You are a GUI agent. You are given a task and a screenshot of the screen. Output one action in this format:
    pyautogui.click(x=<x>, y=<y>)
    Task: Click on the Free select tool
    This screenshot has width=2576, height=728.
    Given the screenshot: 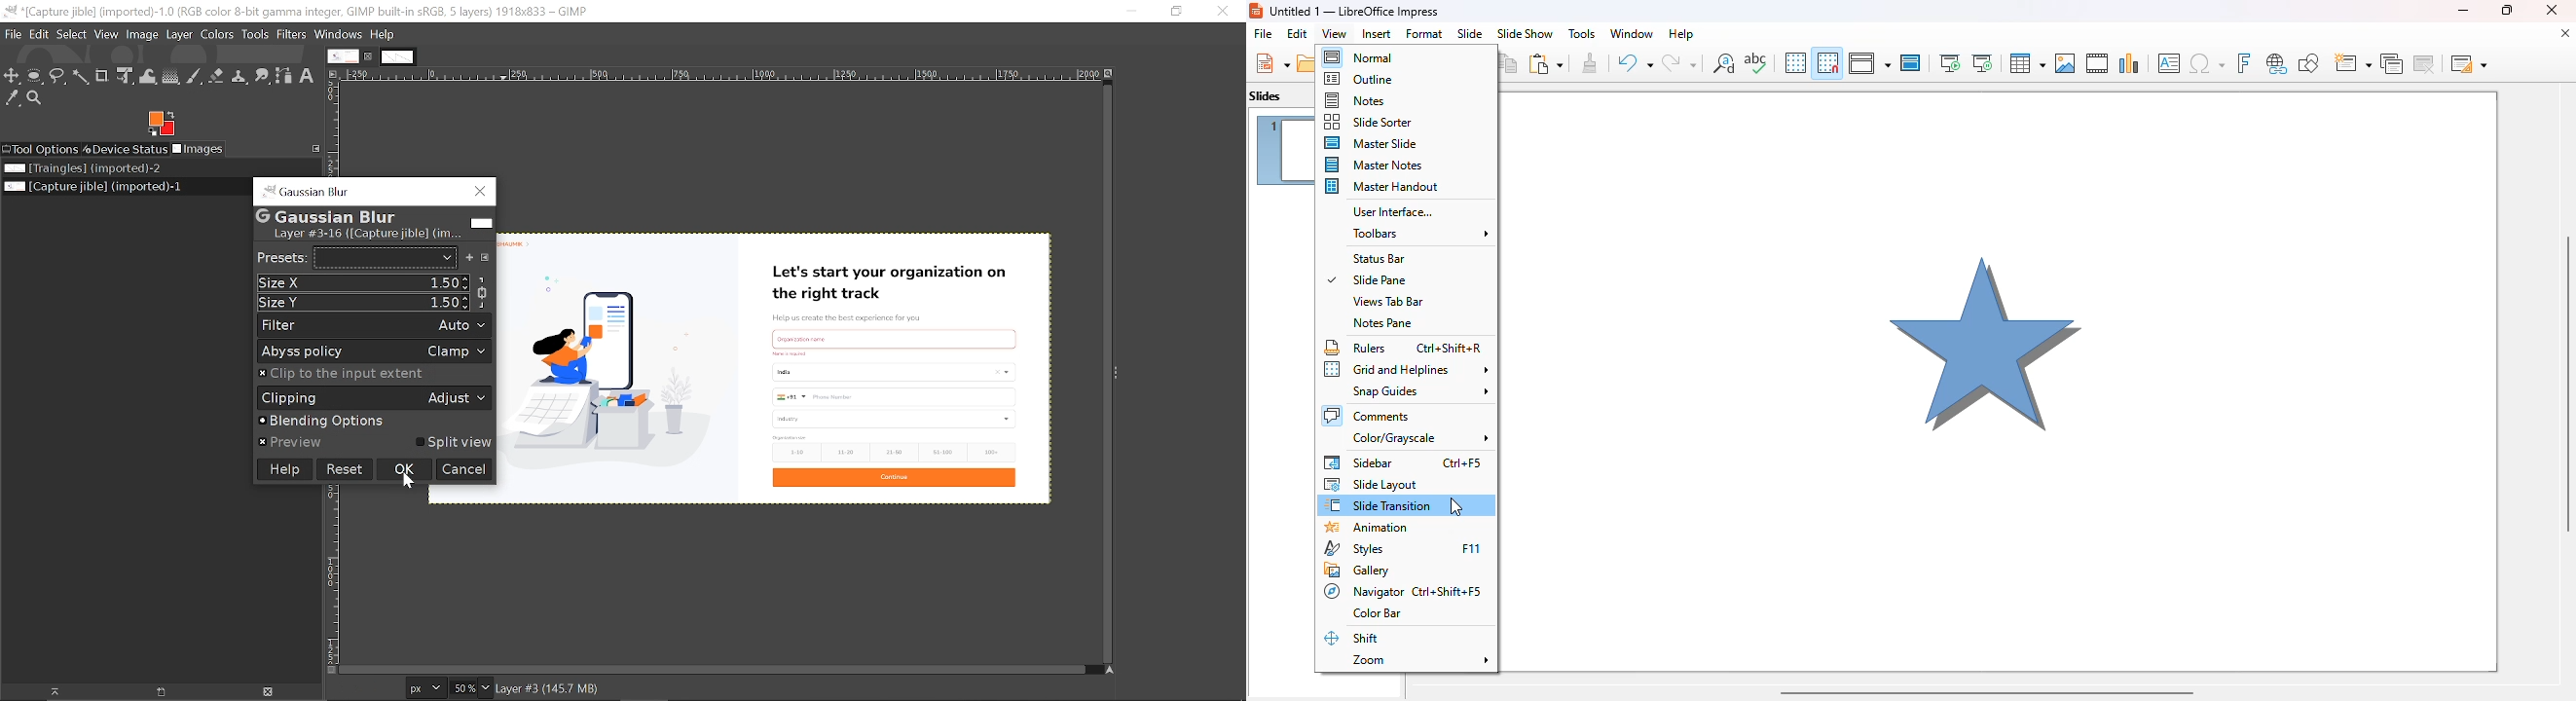 What is the action you would take?
    pyautogui.click(x=58, y=77)
    